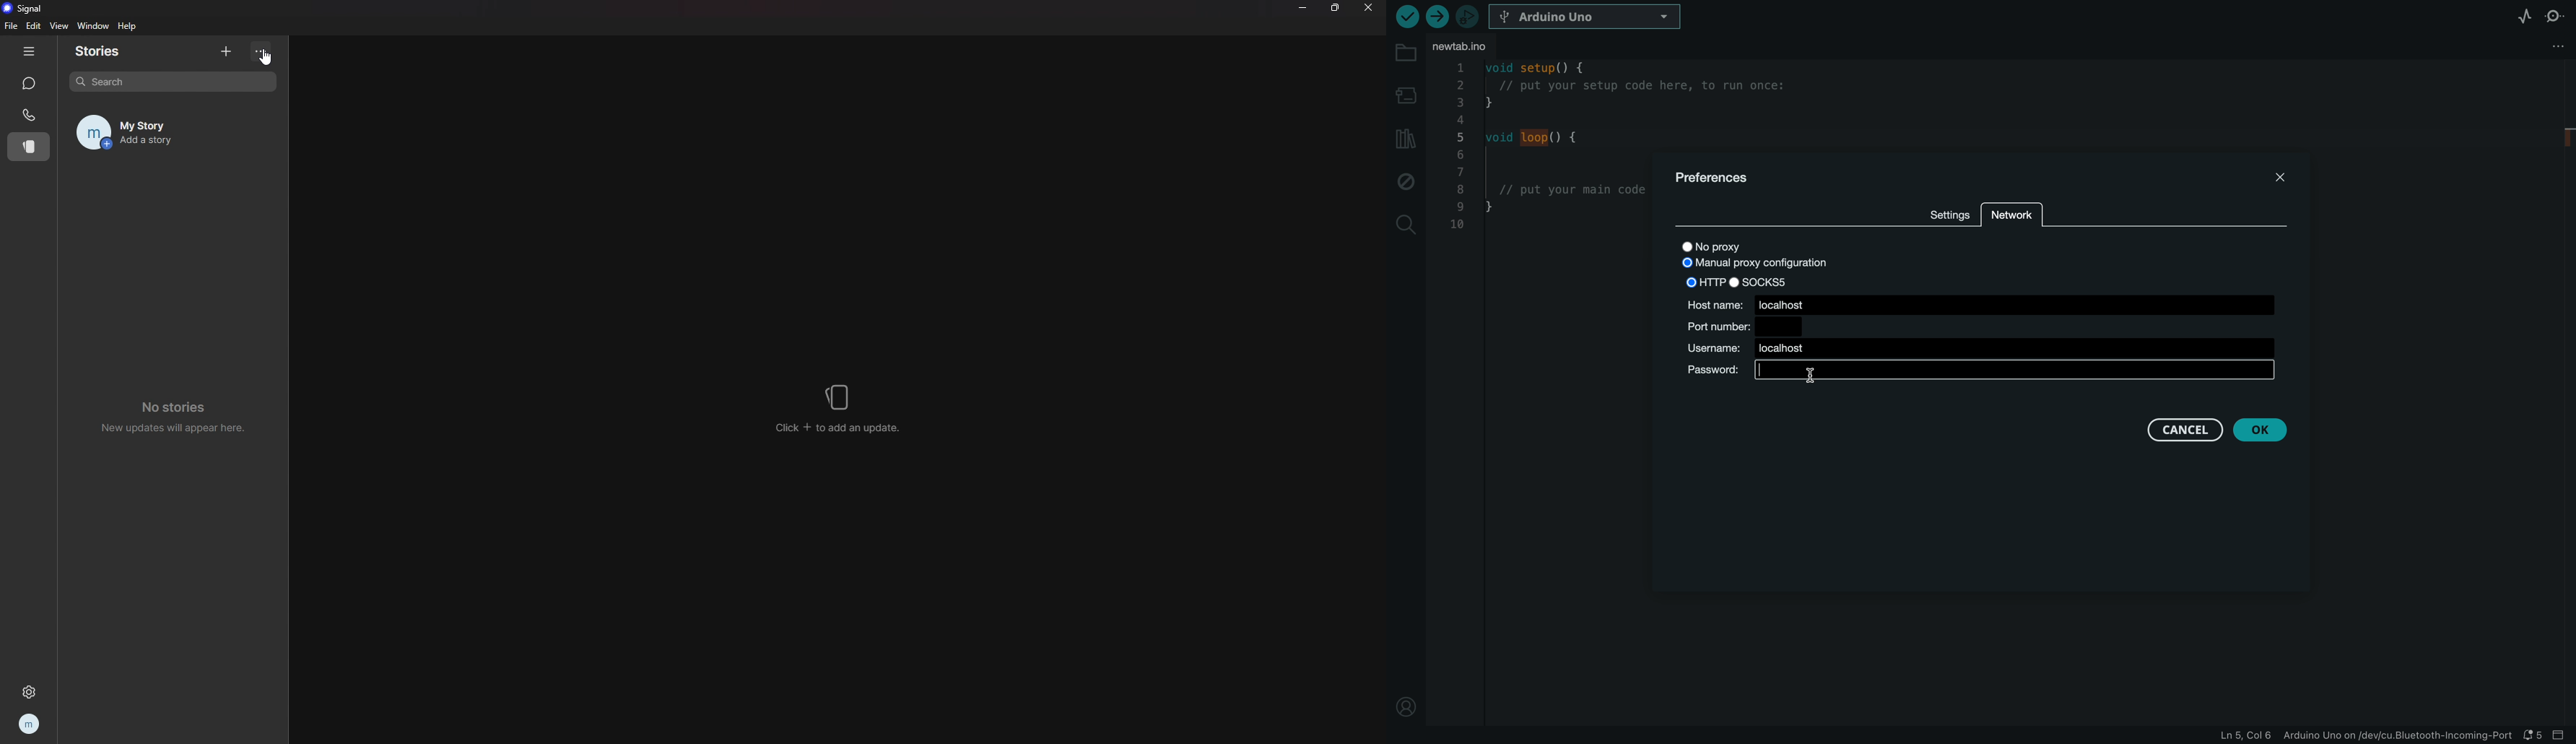  What do you see at coordinates (58, 25) in the screenshot?
I see `view` at bounding box center [58, 25].